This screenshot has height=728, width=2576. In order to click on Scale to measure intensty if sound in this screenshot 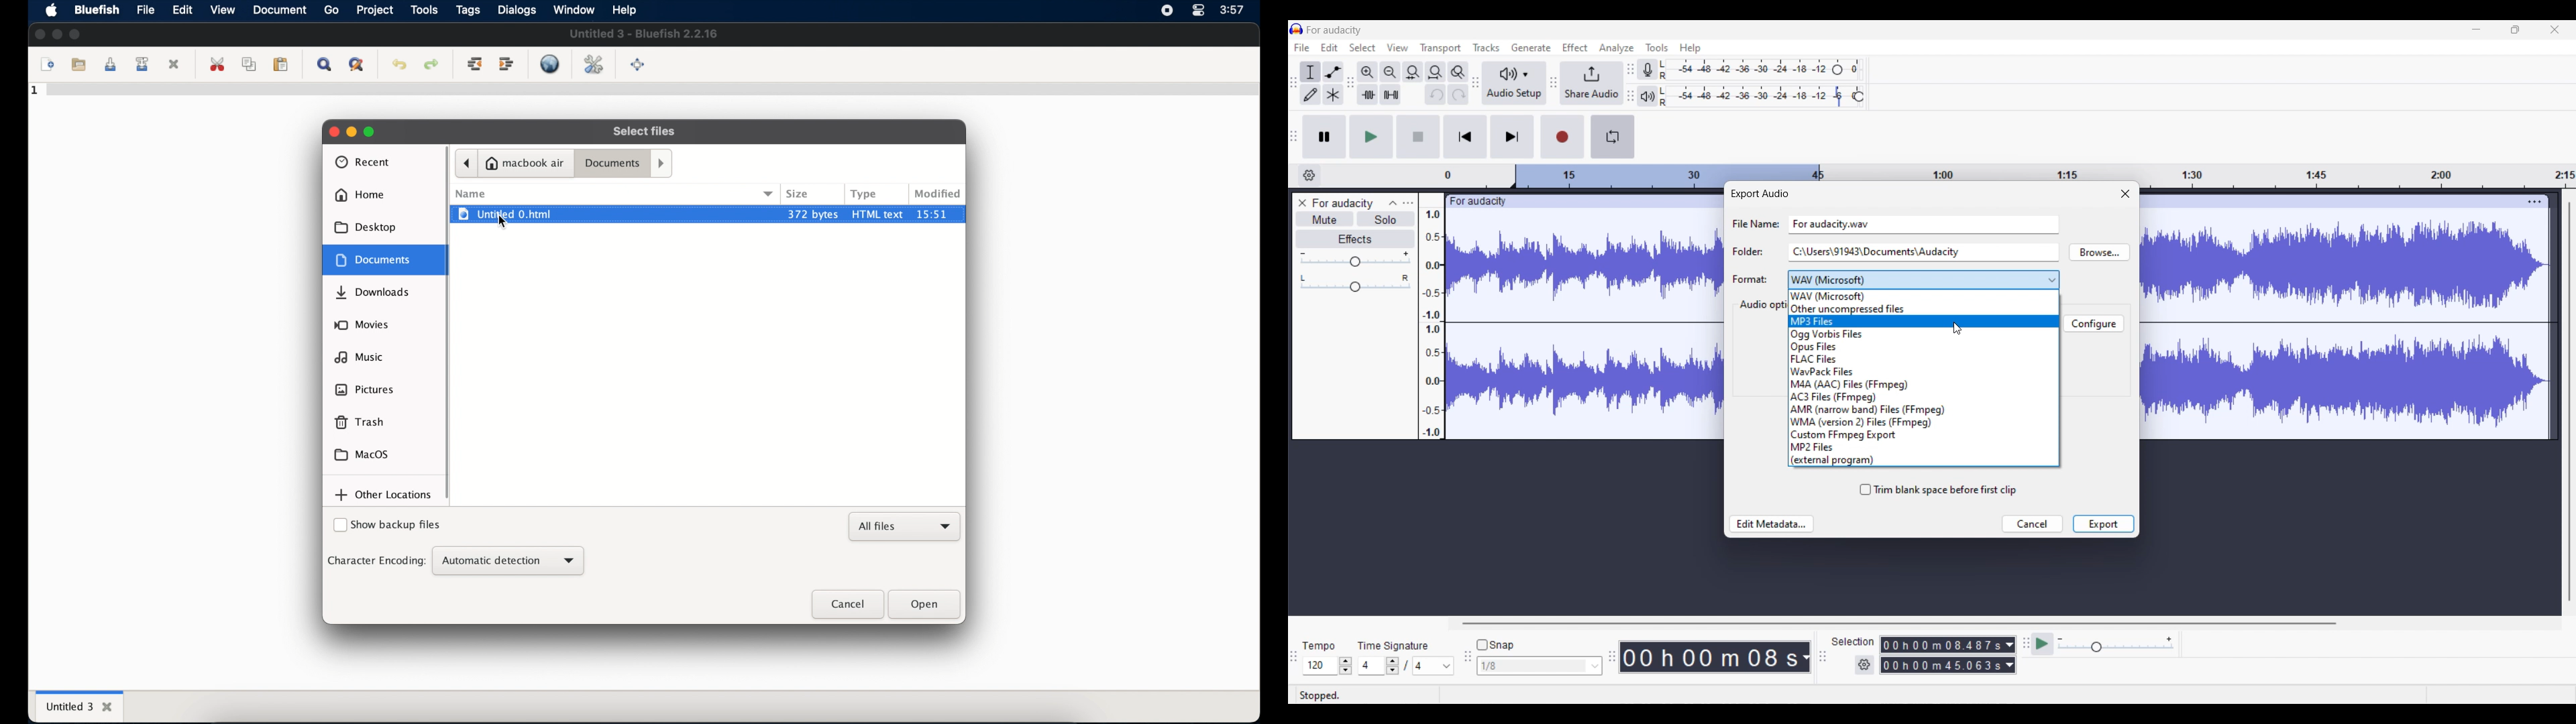, I will do `click(1432, 324)`.